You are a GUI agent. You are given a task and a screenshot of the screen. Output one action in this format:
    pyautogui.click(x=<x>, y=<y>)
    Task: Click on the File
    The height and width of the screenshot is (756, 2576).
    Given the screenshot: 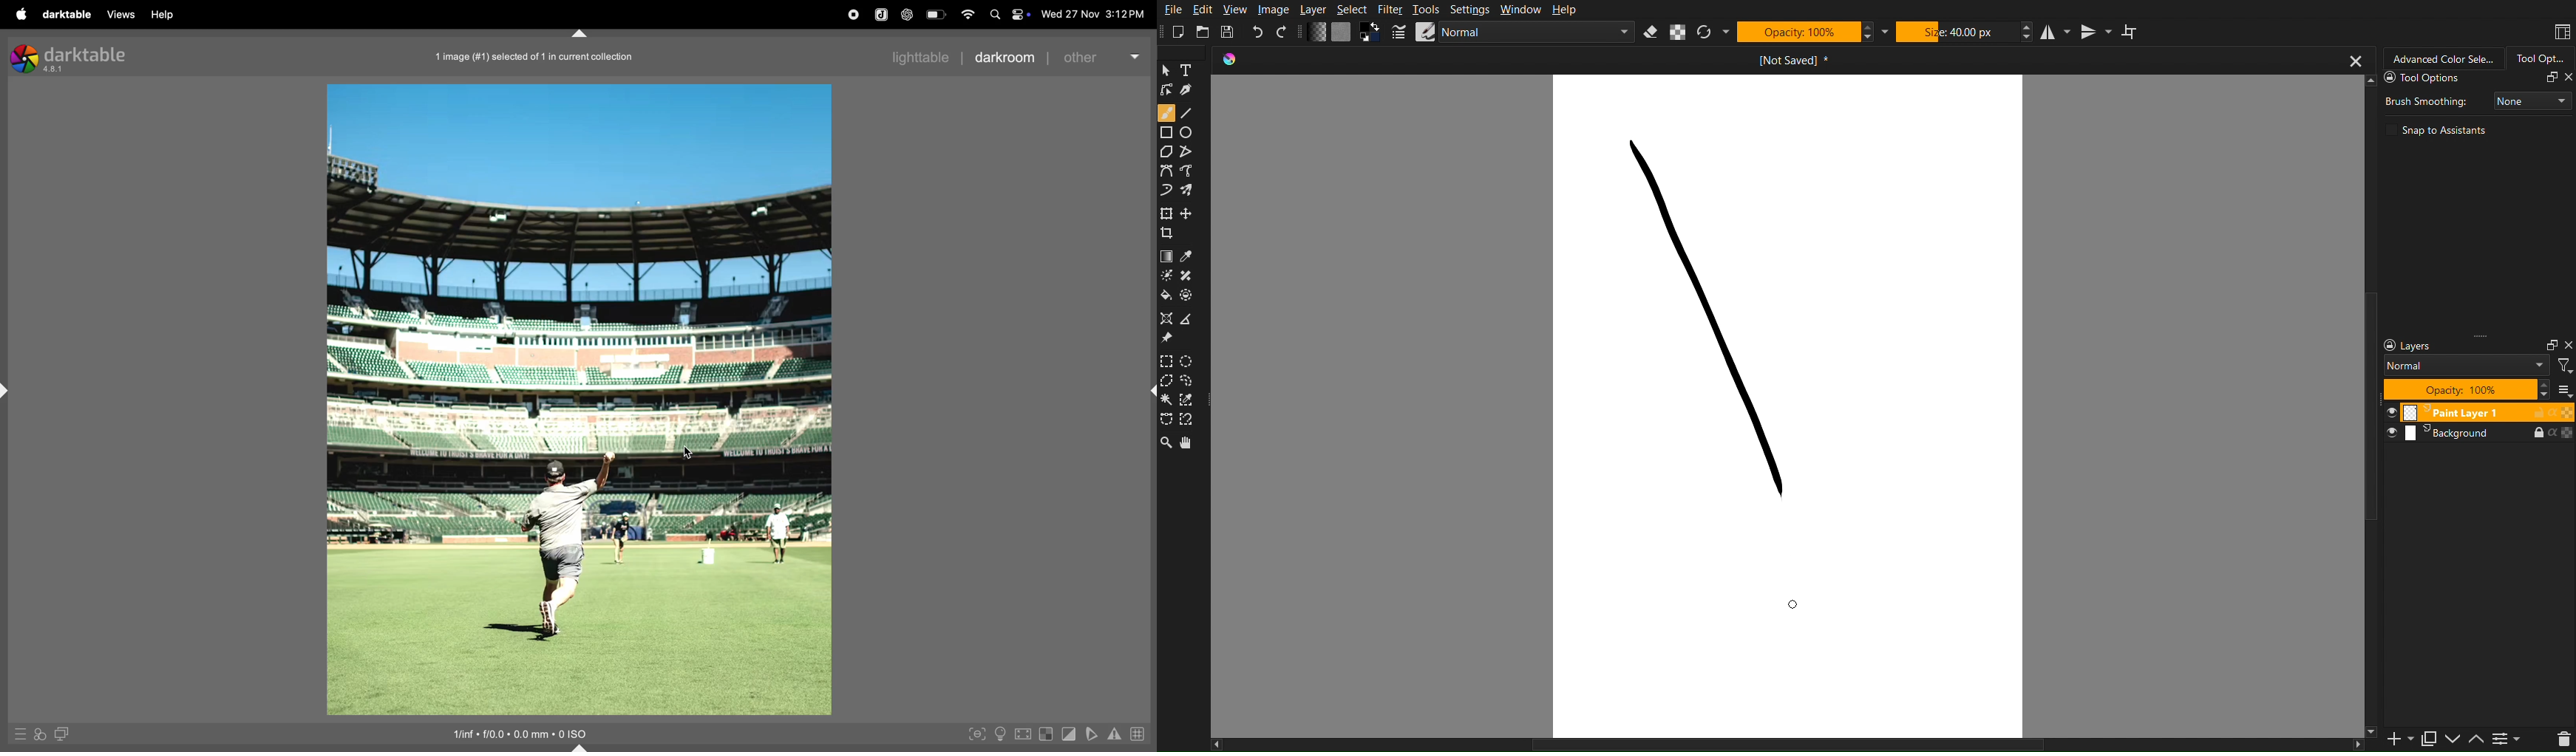 What is the action you would take?
    pyautogui.click(x=1171, y=8)
    